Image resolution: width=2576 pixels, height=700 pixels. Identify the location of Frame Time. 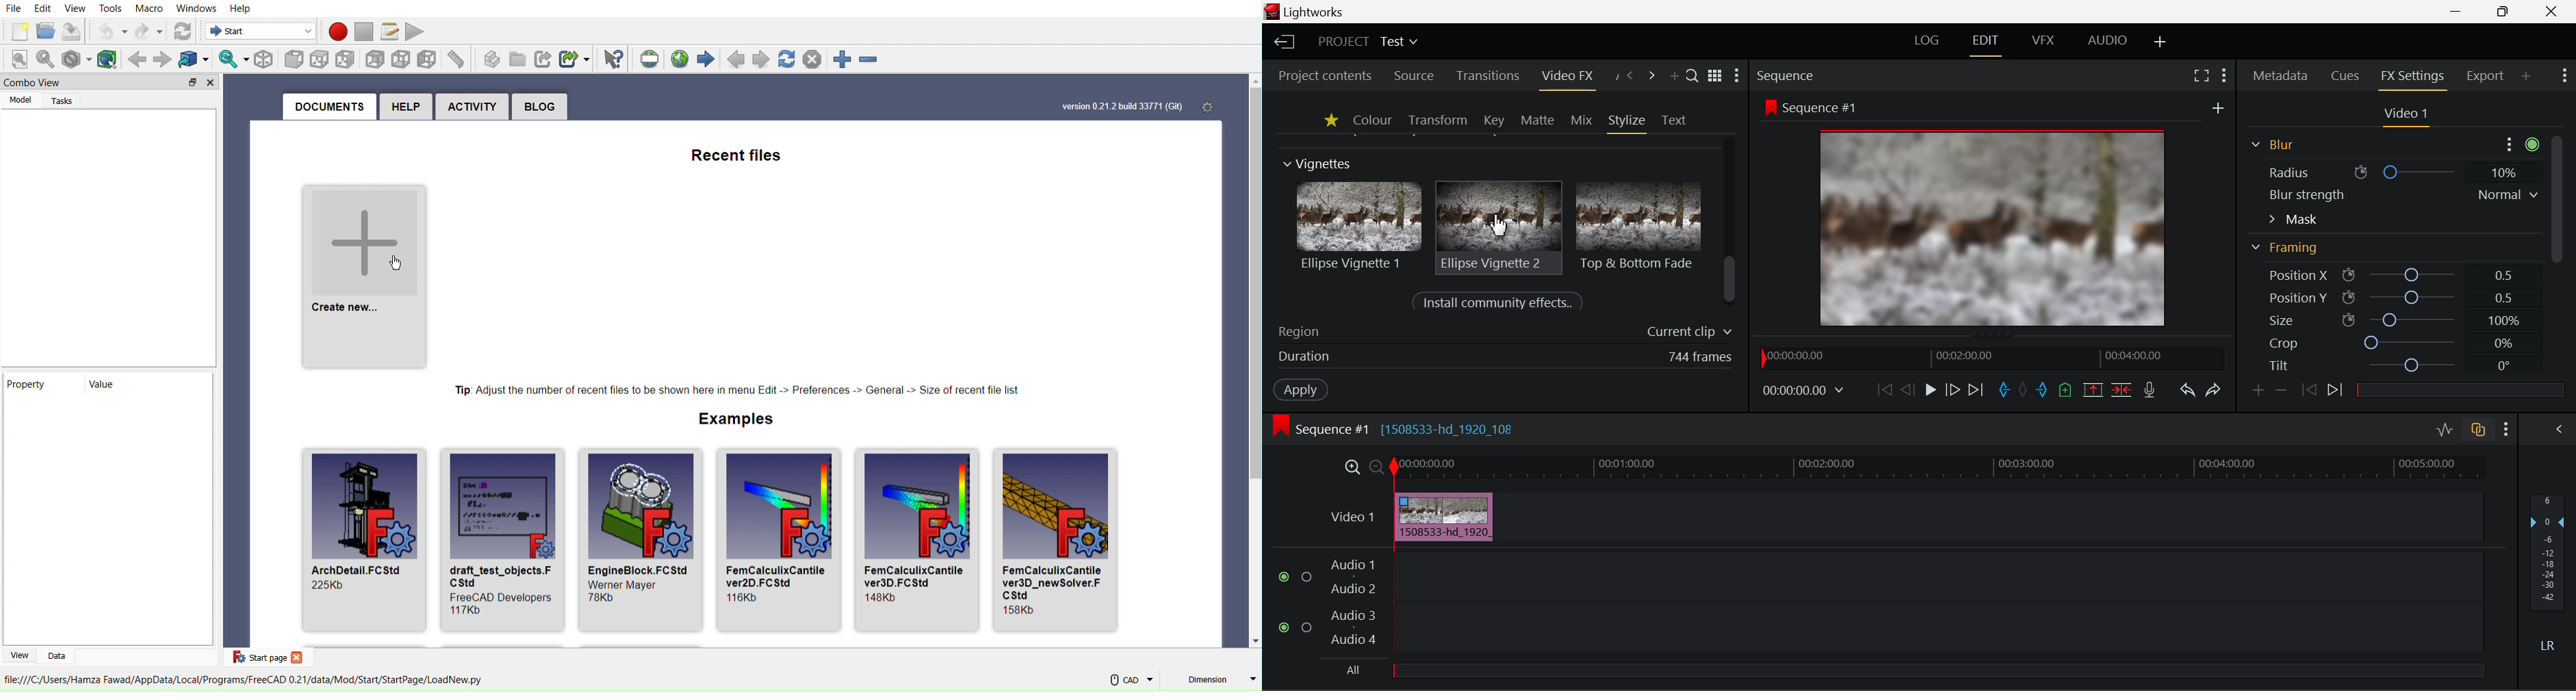
(1804, 389).